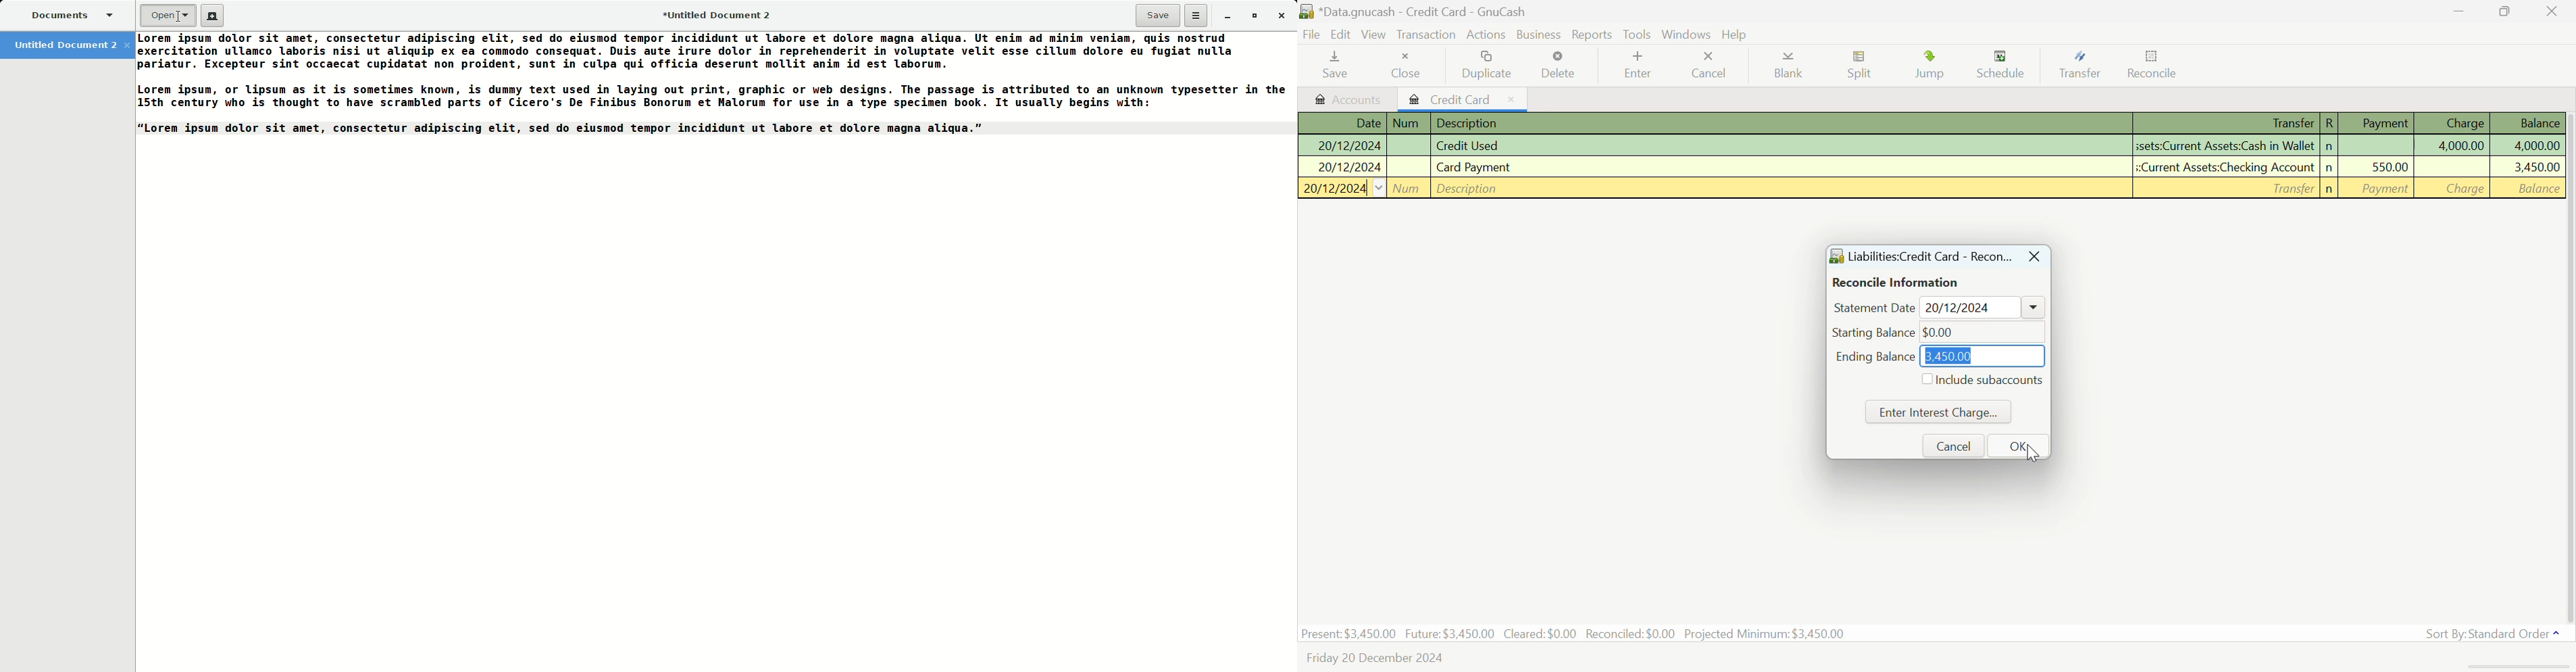 The height and width of the screenshot is (672, 2576). I want to click on Accounts, so click(1346, 99).